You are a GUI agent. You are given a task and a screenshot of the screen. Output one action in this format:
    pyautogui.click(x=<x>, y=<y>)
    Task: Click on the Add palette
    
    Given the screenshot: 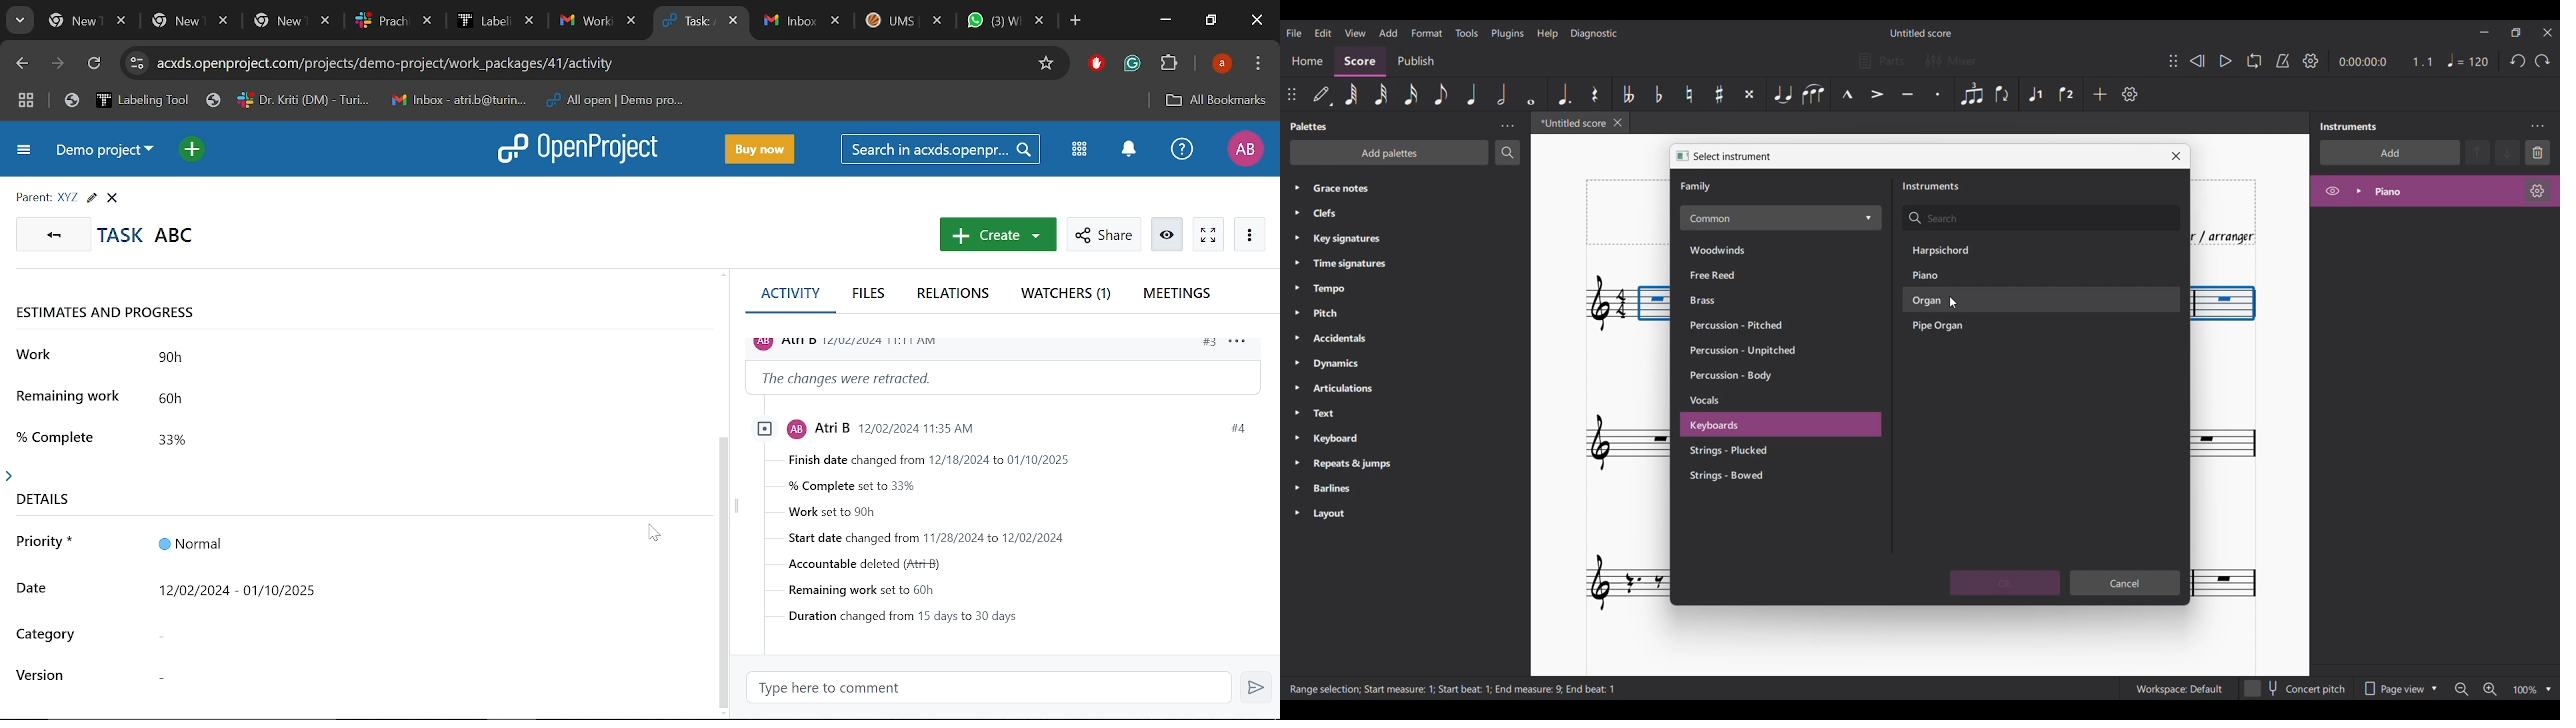 What is the action you would take?
    pyautogui.click(x=1389, y=153)
    